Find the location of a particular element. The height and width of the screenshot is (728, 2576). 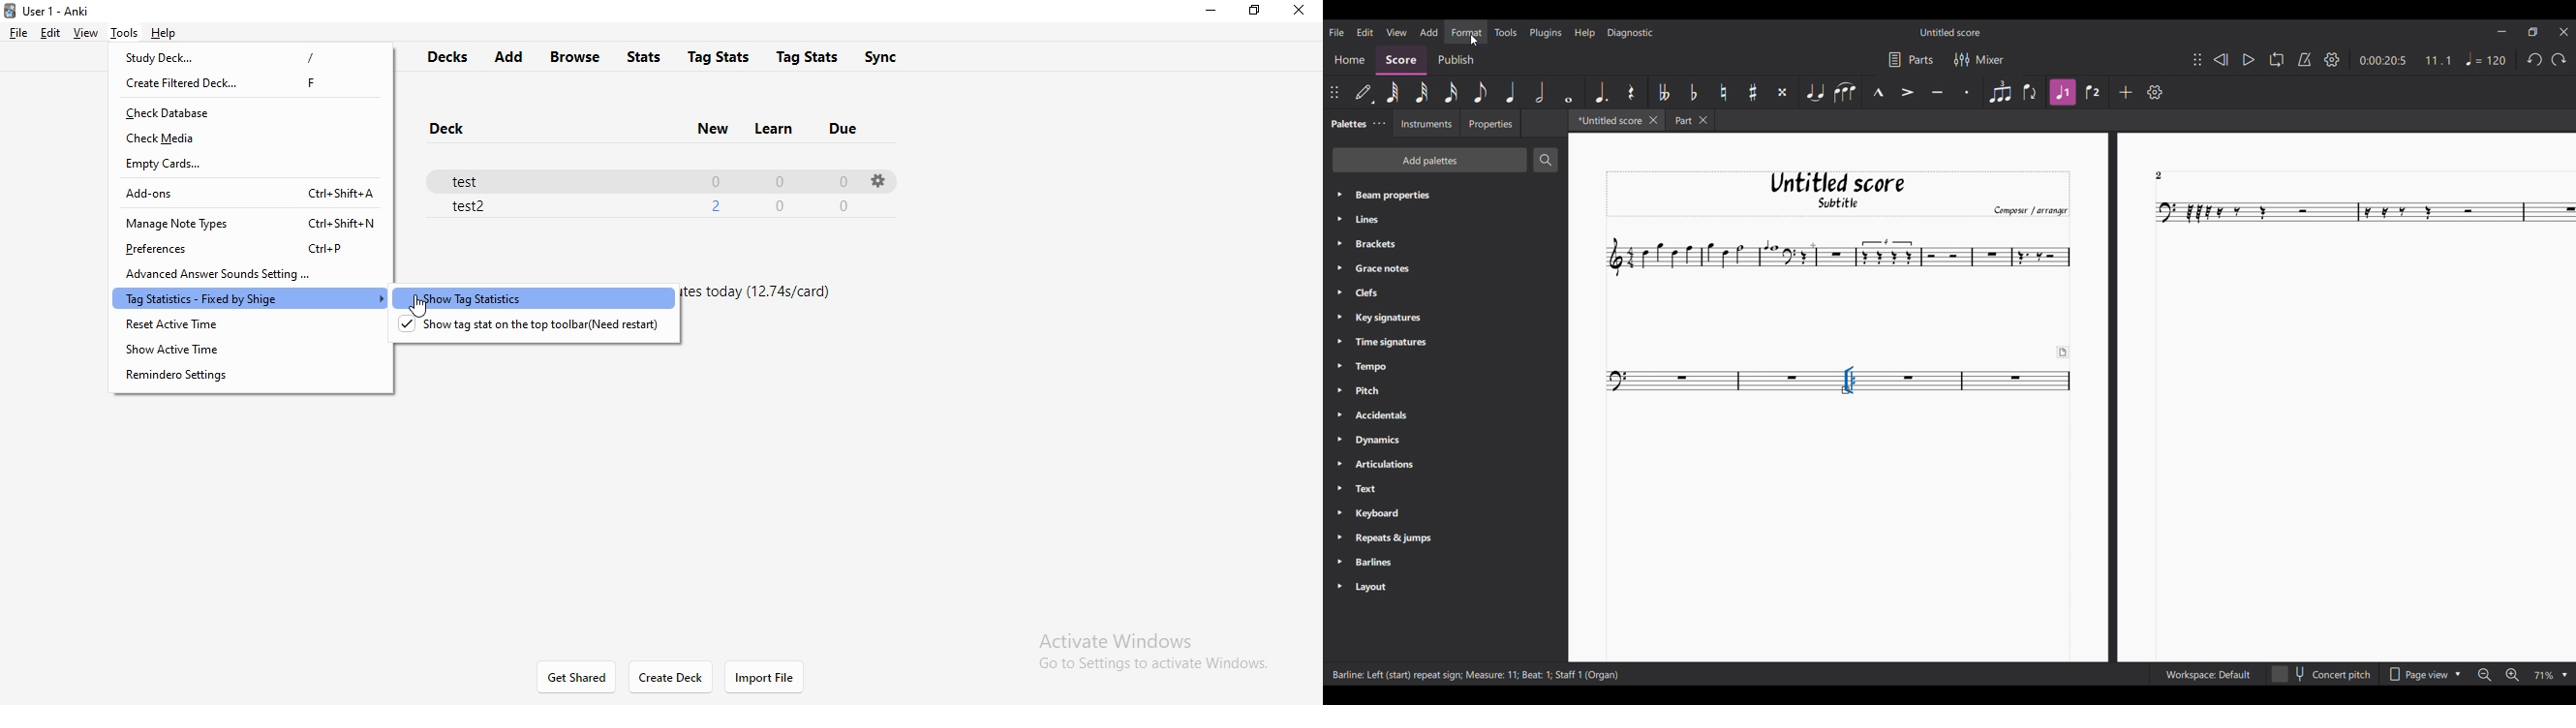

due is located at coordinates (854, 130).